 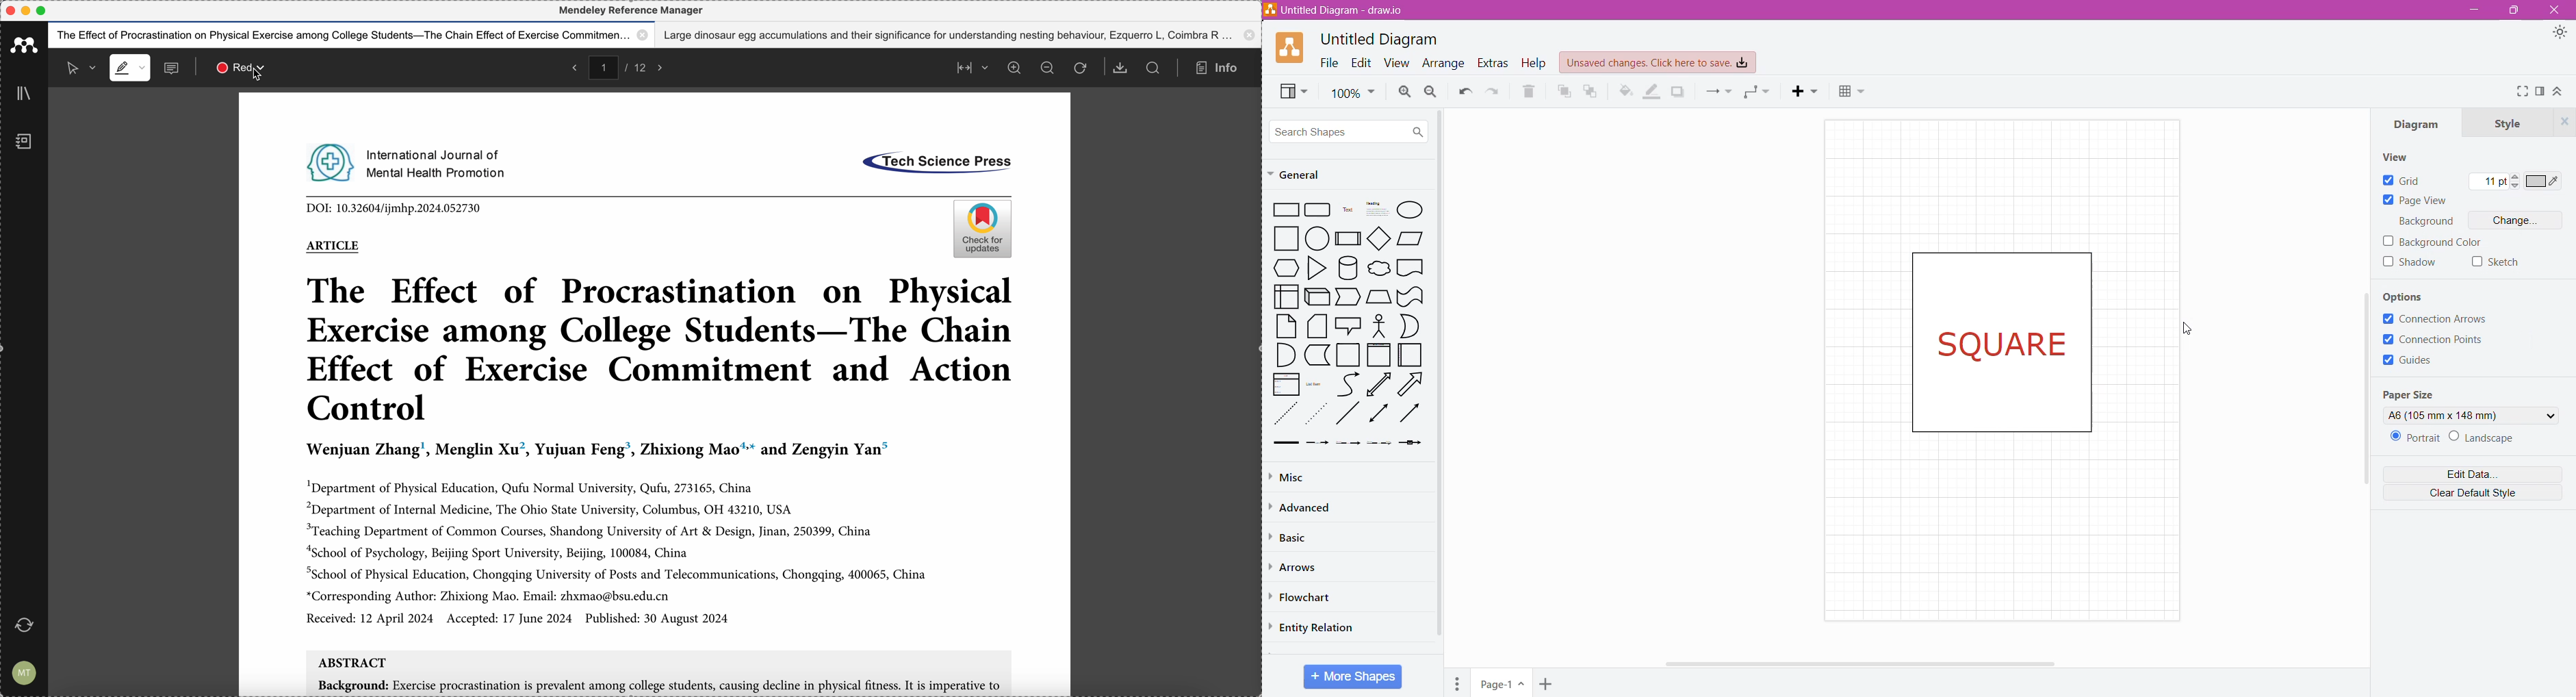 I want to click on pages, so click(x=622, y=66).